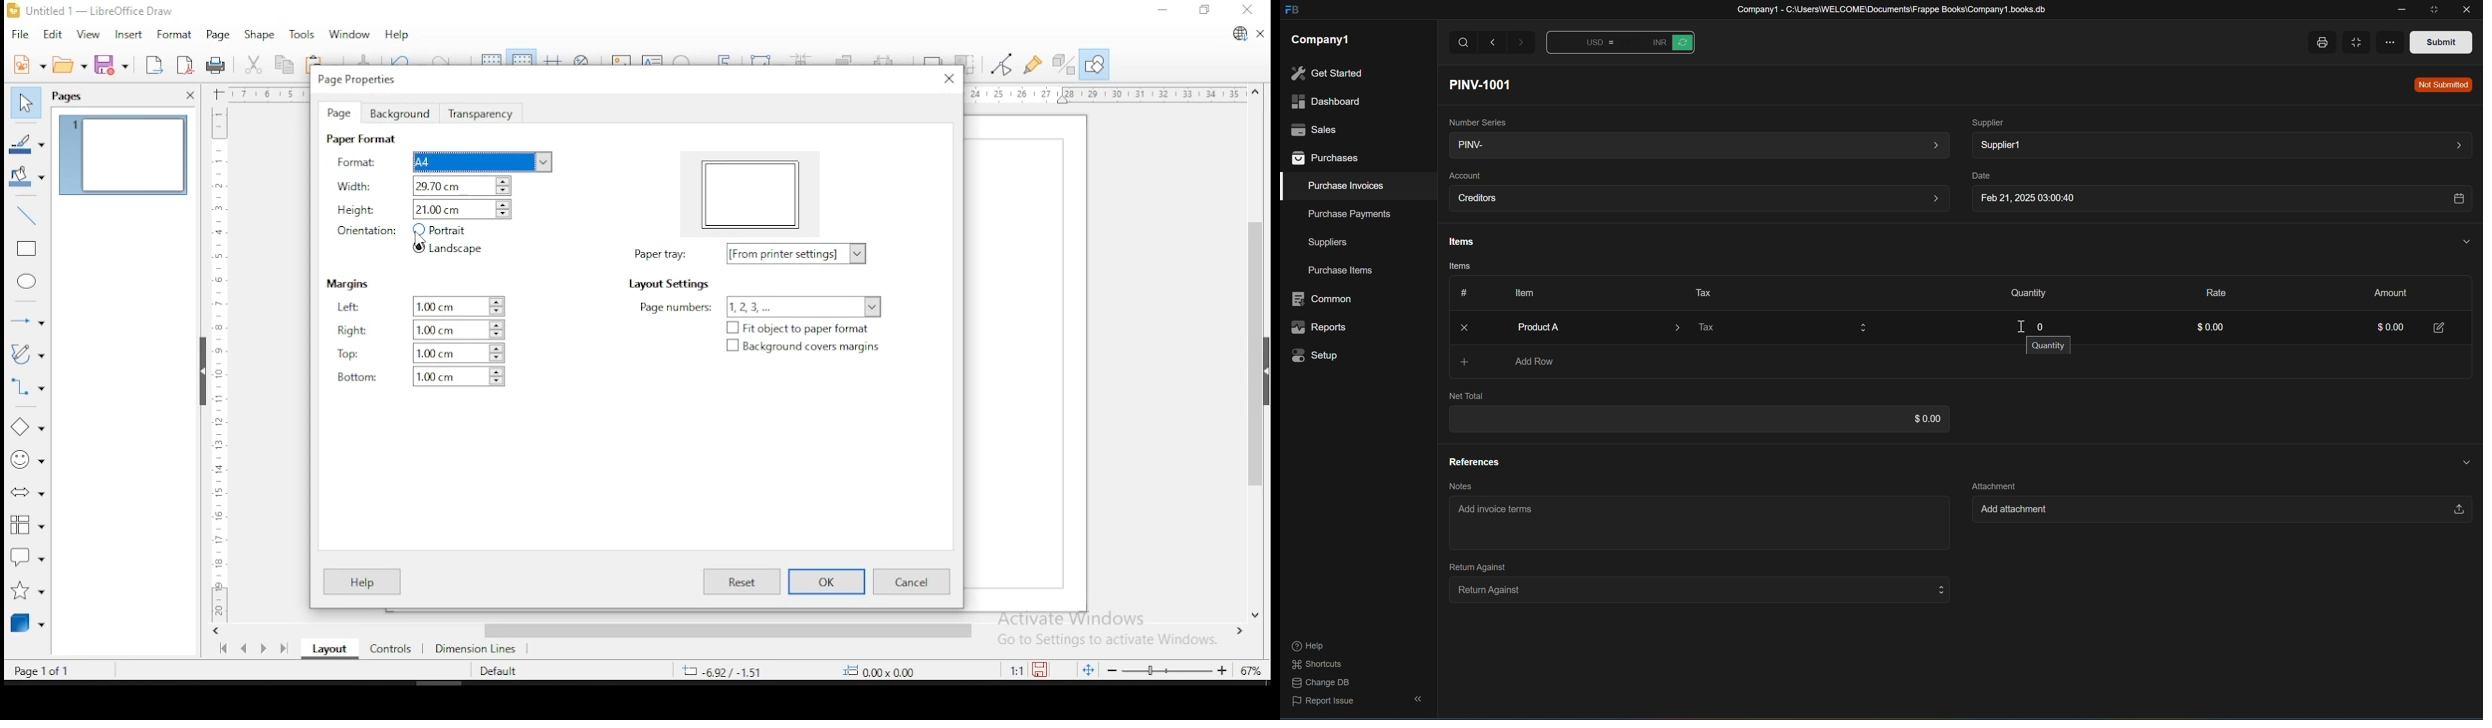  Describe the element at coordinates (1317, 665) in the screenshot. I see `shortcuts` at that location.